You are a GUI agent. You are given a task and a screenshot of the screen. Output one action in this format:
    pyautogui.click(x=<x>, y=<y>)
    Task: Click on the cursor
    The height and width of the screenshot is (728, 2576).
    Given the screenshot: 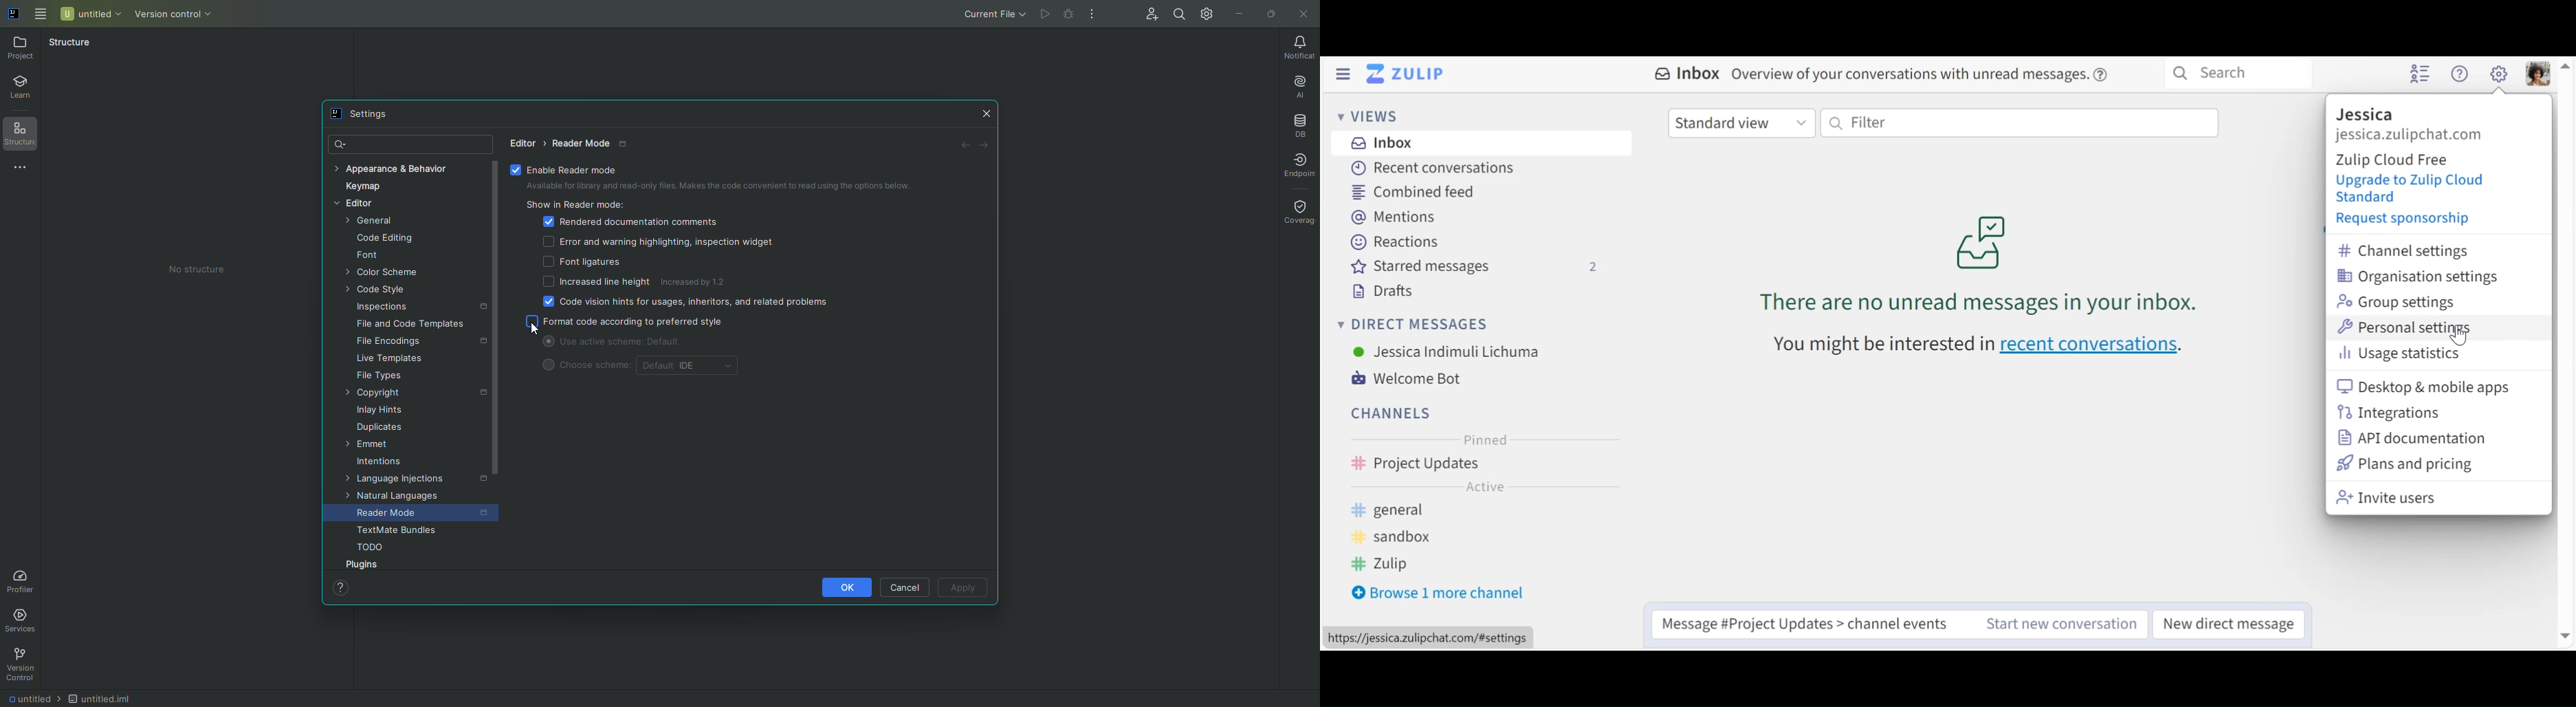 What is the action you would take?
    pyautogui.click(x=537, y=329)
    